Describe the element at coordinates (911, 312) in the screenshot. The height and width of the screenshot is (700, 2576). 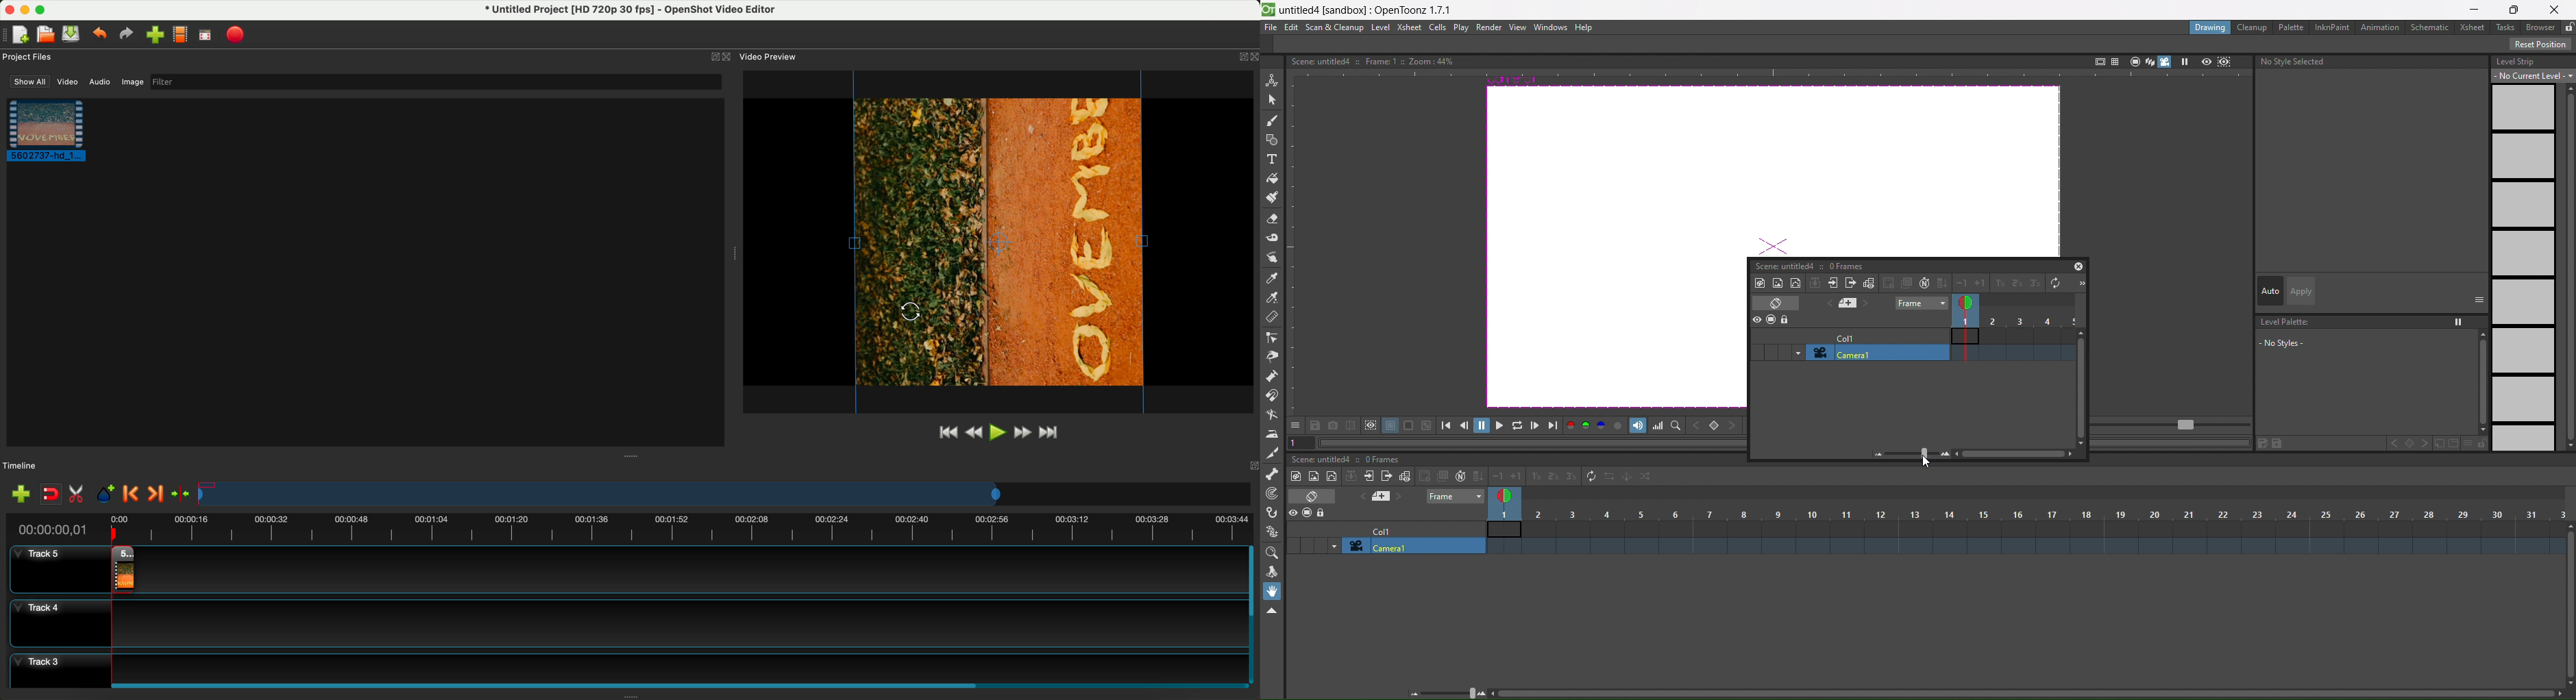
I see `` at that location.